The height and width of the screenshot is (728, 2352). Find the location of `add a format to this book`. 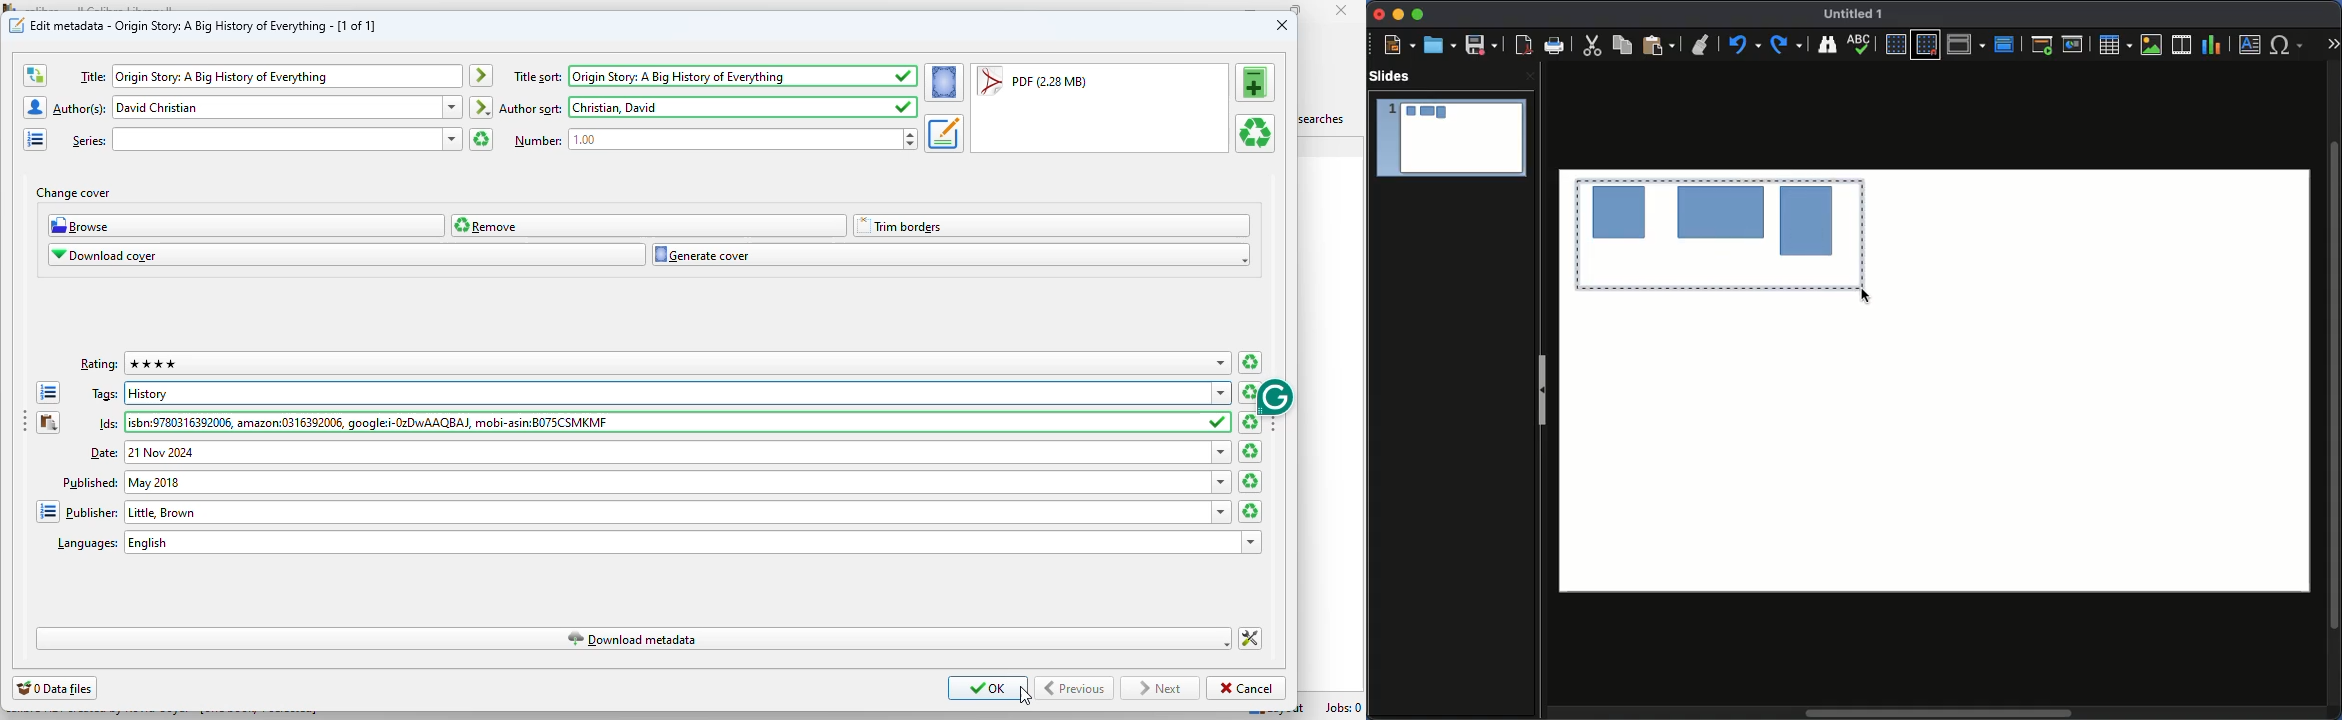

add a format to this book is located at coordinates (1254, 82).